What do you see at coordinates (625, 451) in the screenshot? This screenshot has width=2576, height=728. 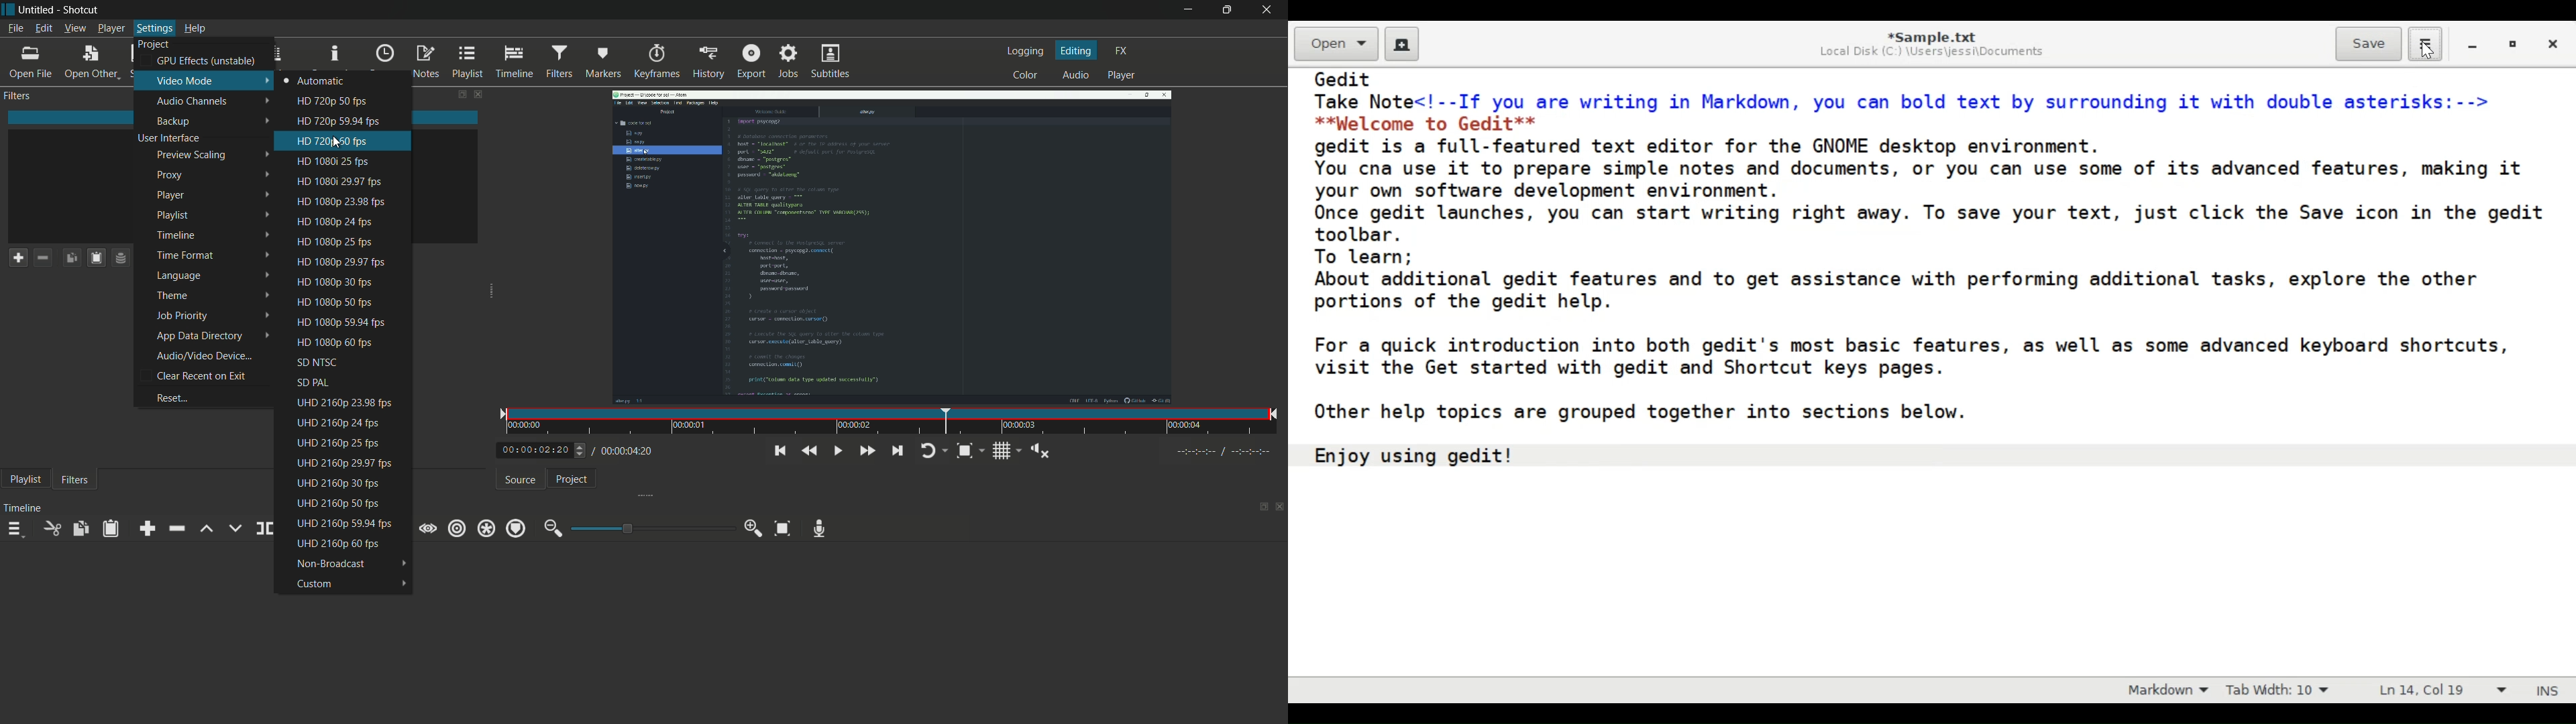 I see `total time` at bounding box center [625, 451].